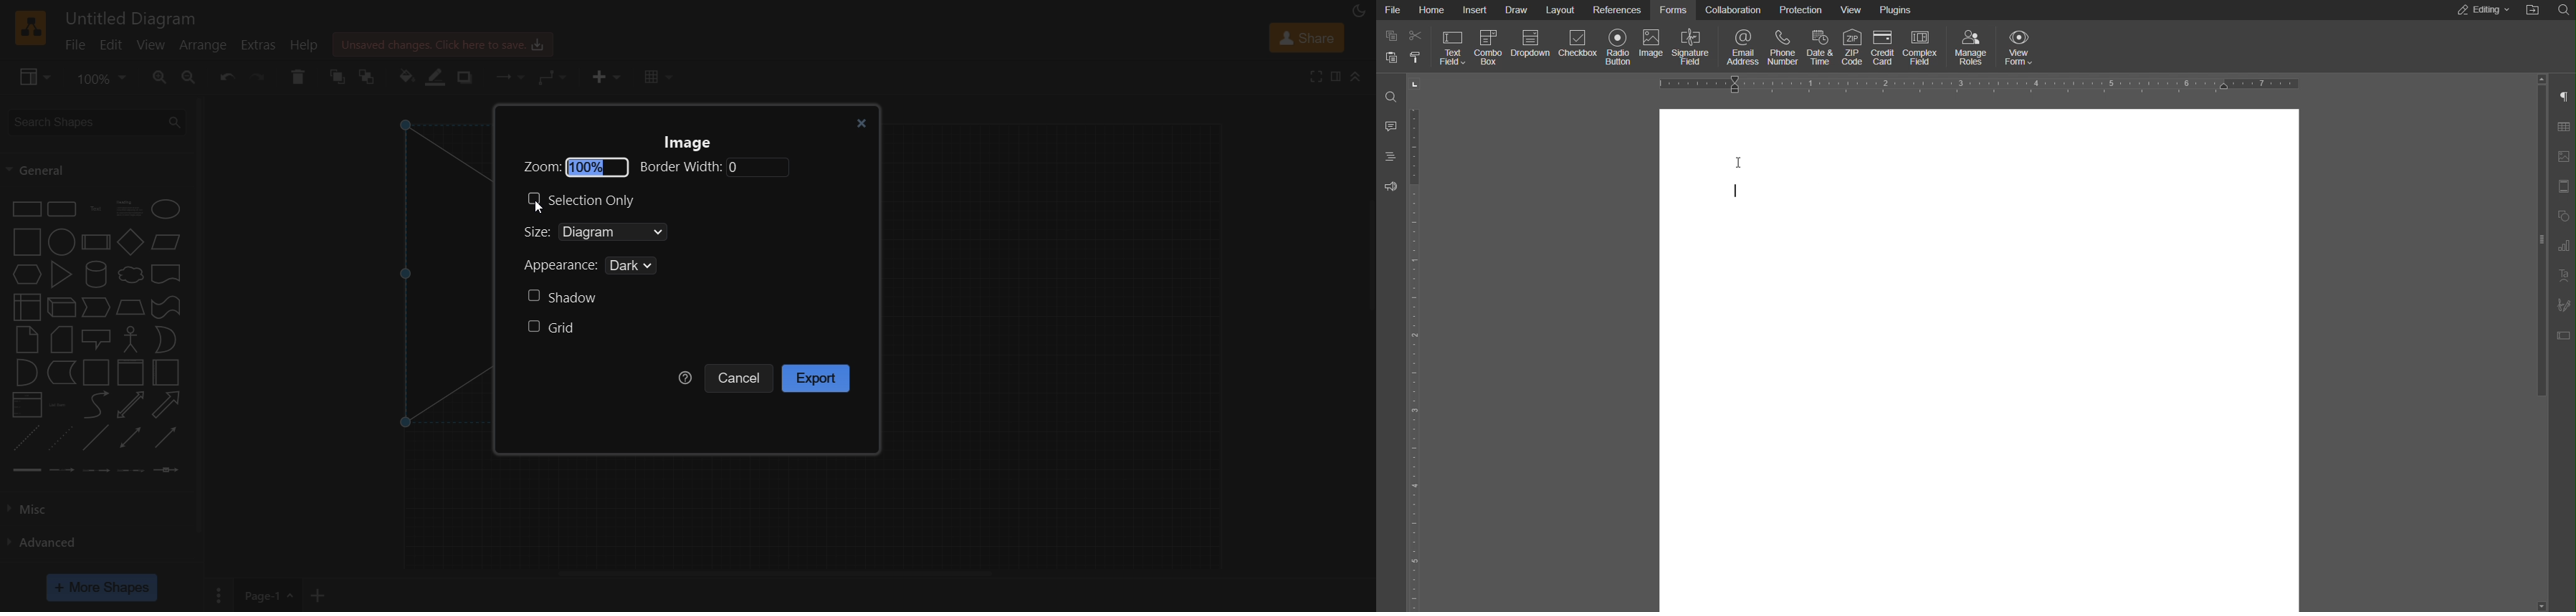  What do you see at coordinates (1783, 45) in the screenshot?
I see `Phone Number` at bounding box center [1783, 45].